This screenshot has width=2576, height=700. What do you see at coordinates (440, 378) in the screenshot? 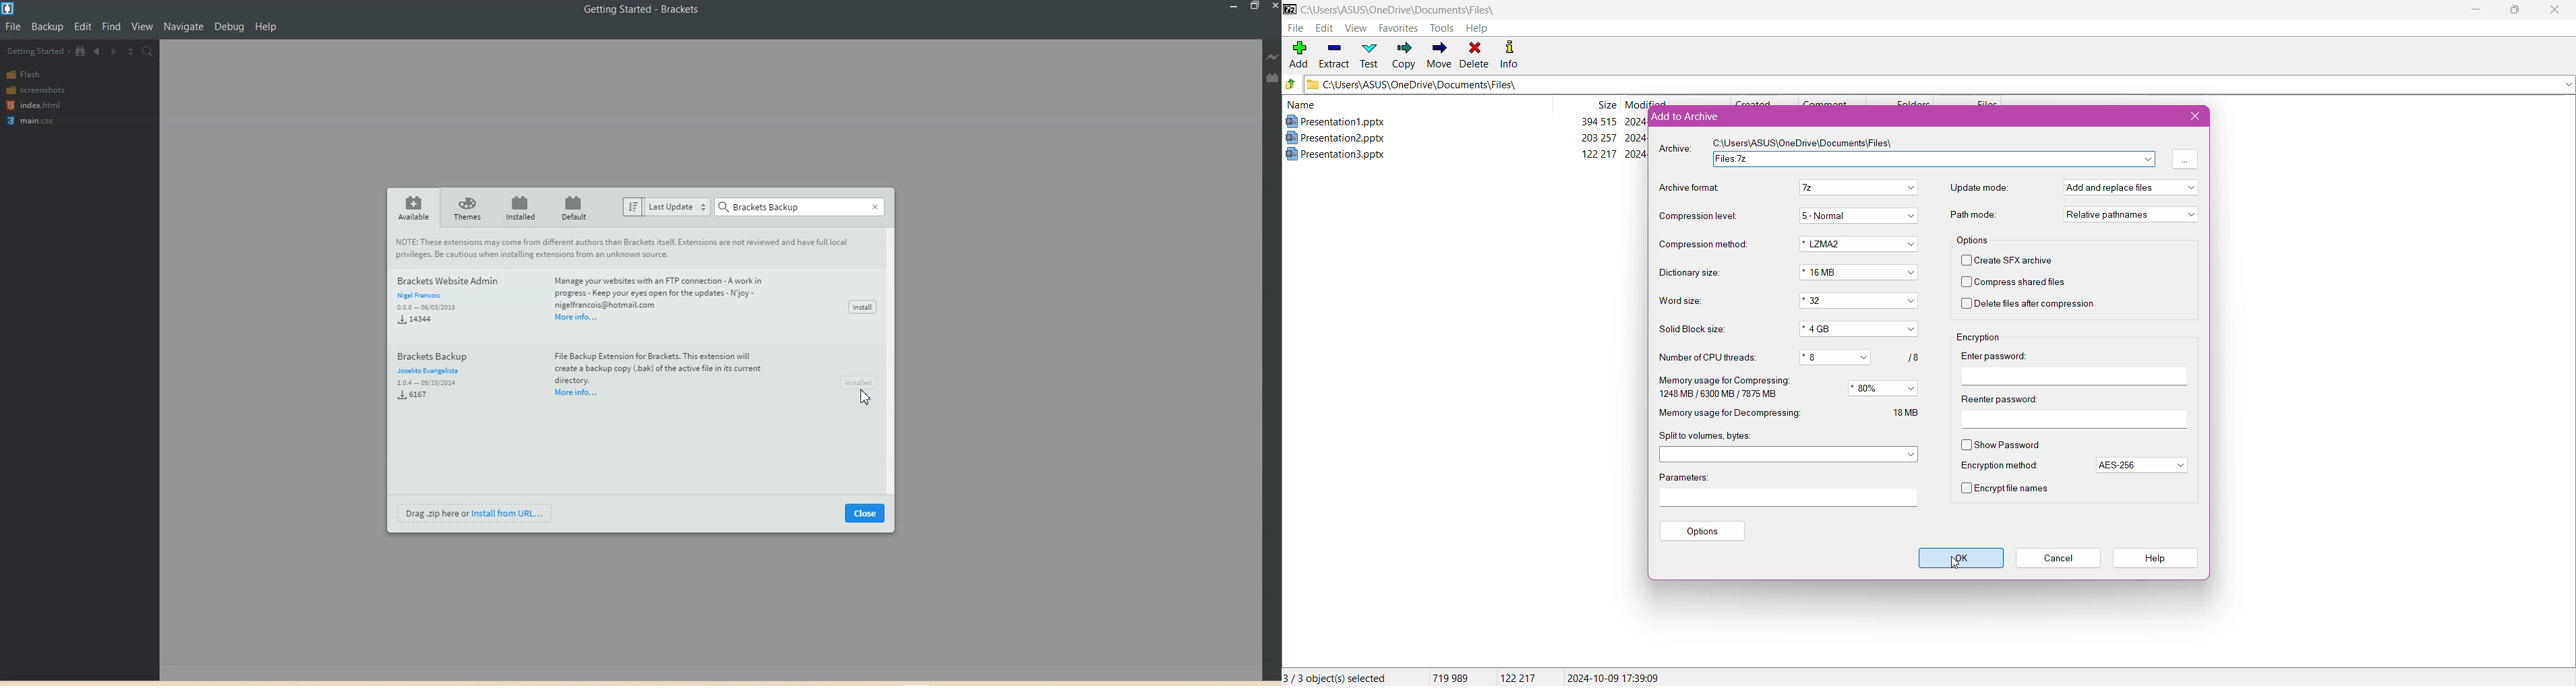
I see `Brackets Backup Joselito Evangelista 1.0.4—09/10/2004 6167` at bounding box center [440, 378].